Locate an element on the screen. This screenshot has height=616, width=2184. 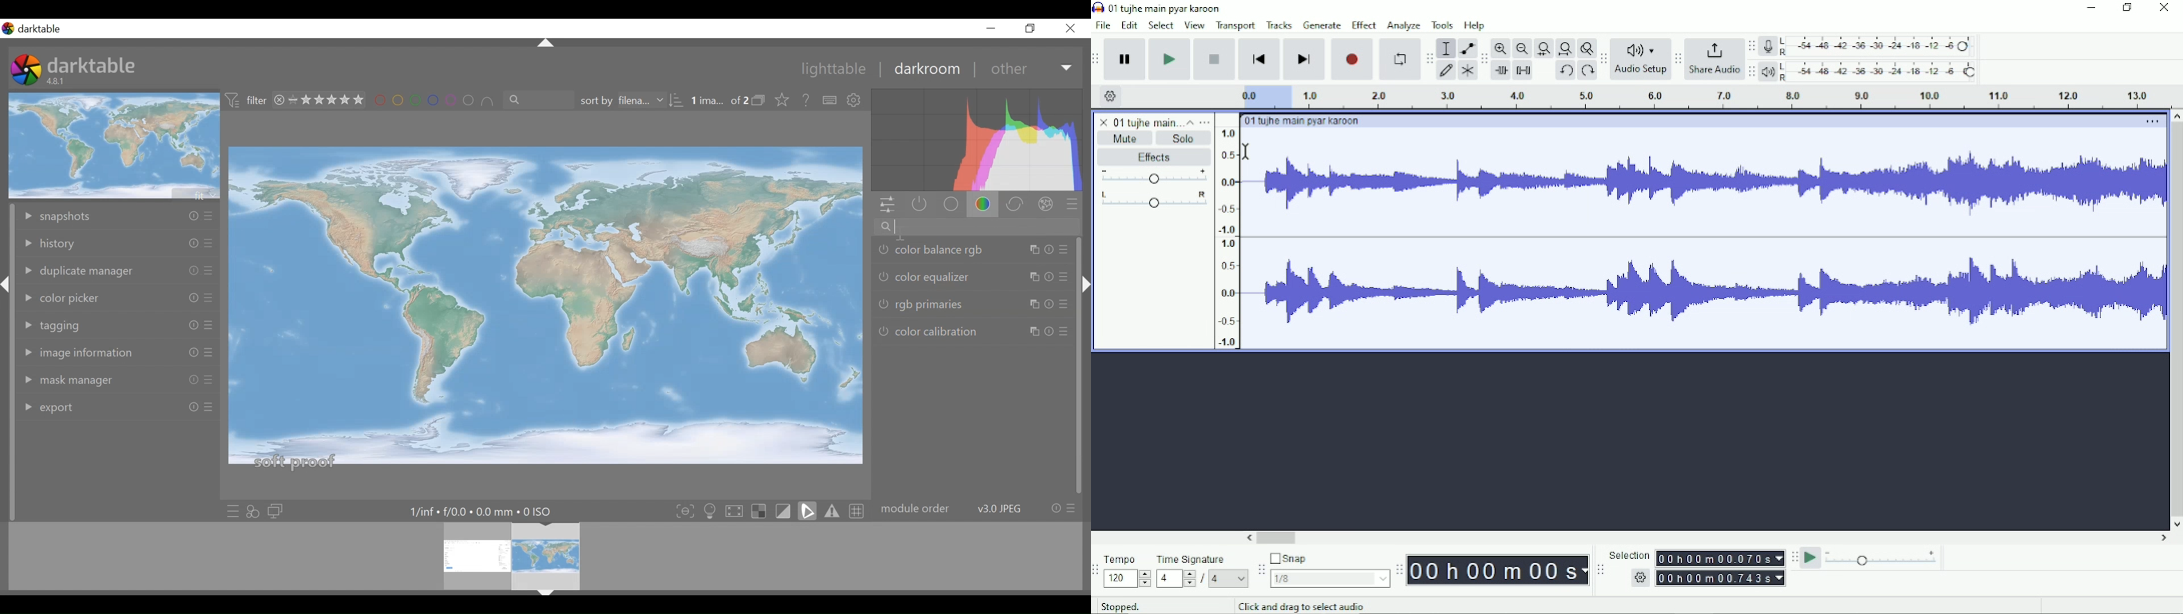
toggle guide lines is located at coordinates (858, 510).